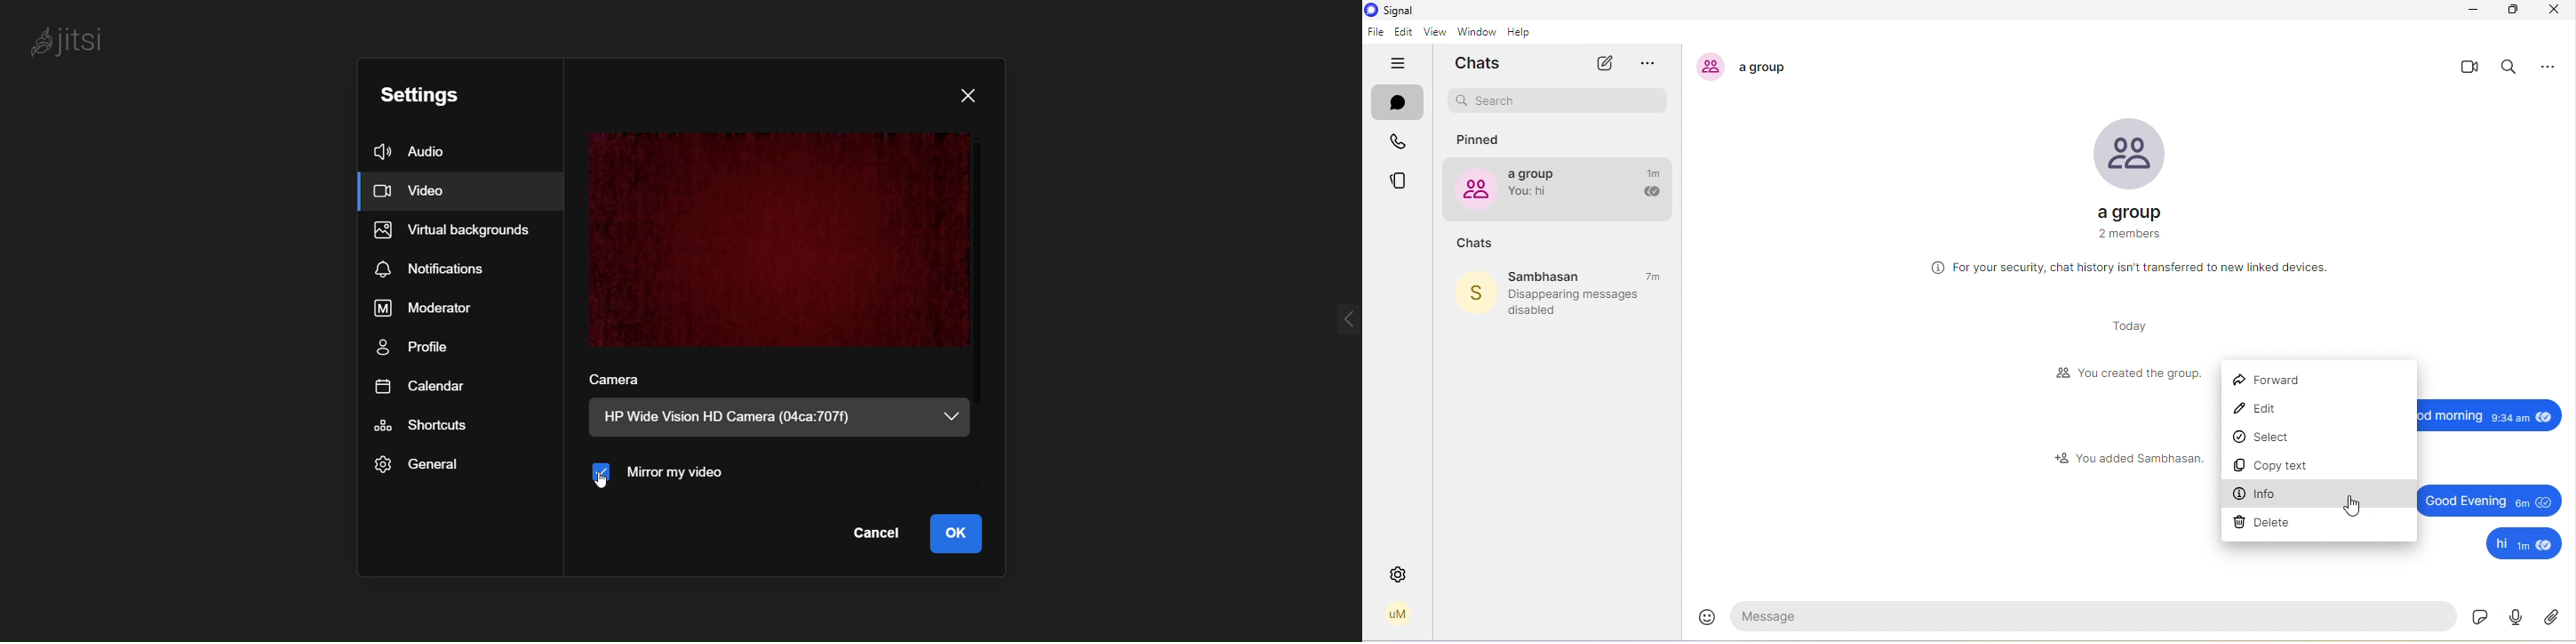 Image resolution: width=2576 pixels, height=644 pixels. What do you see at coordinates (2514, 10) in the screenshot?
I see `maximize` at bounding box center [2514, 10].